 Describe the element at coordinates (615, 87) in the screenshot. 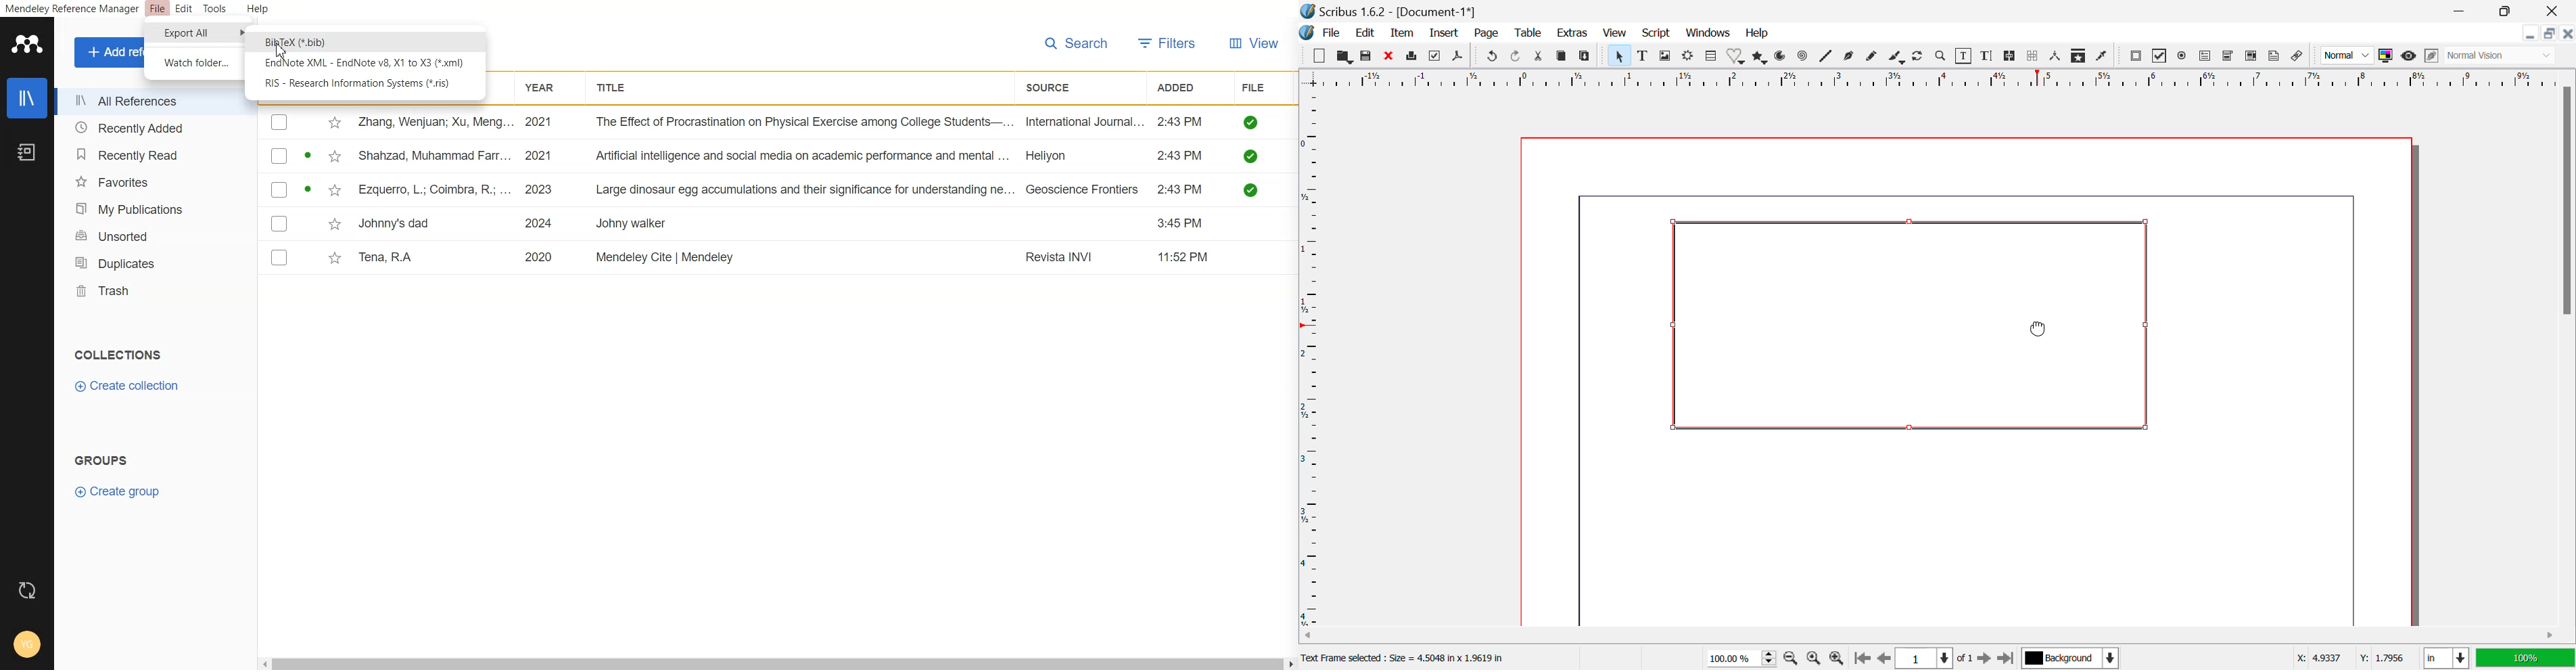

I see `Title` at that location.